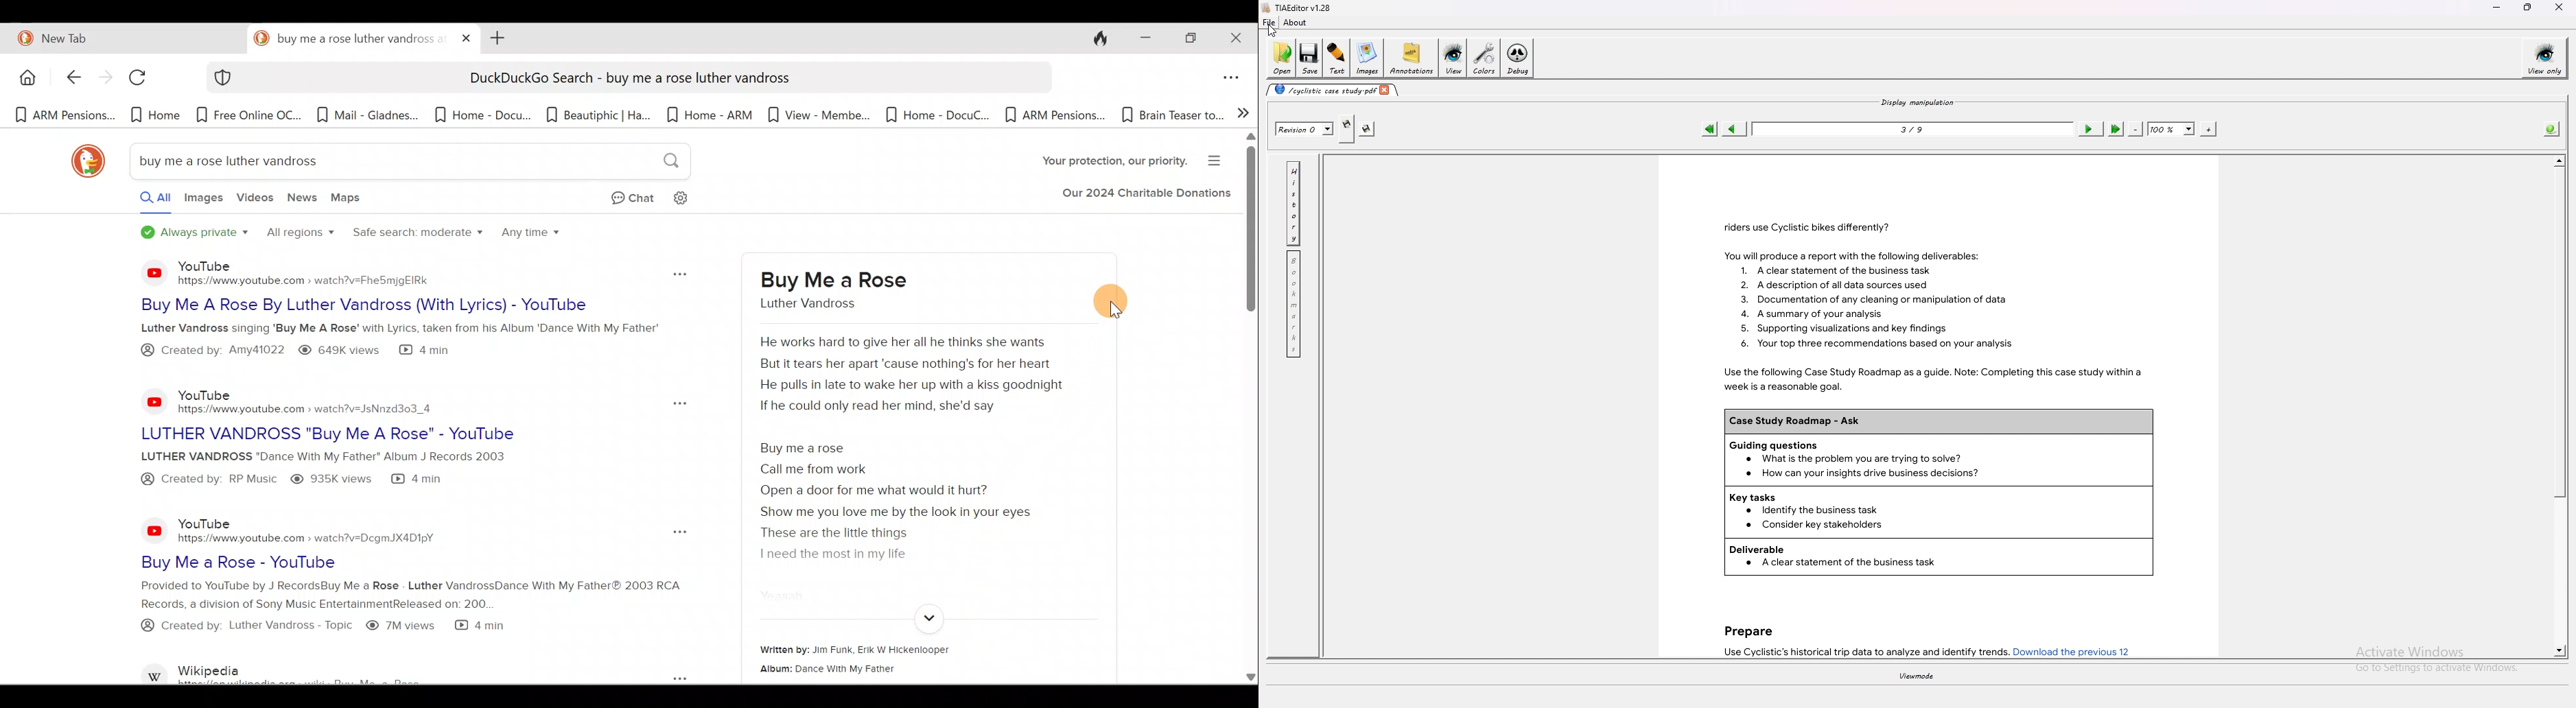 This screenshot has width=2576, height=728. I want to click on Cursor, so click(1111, 298).